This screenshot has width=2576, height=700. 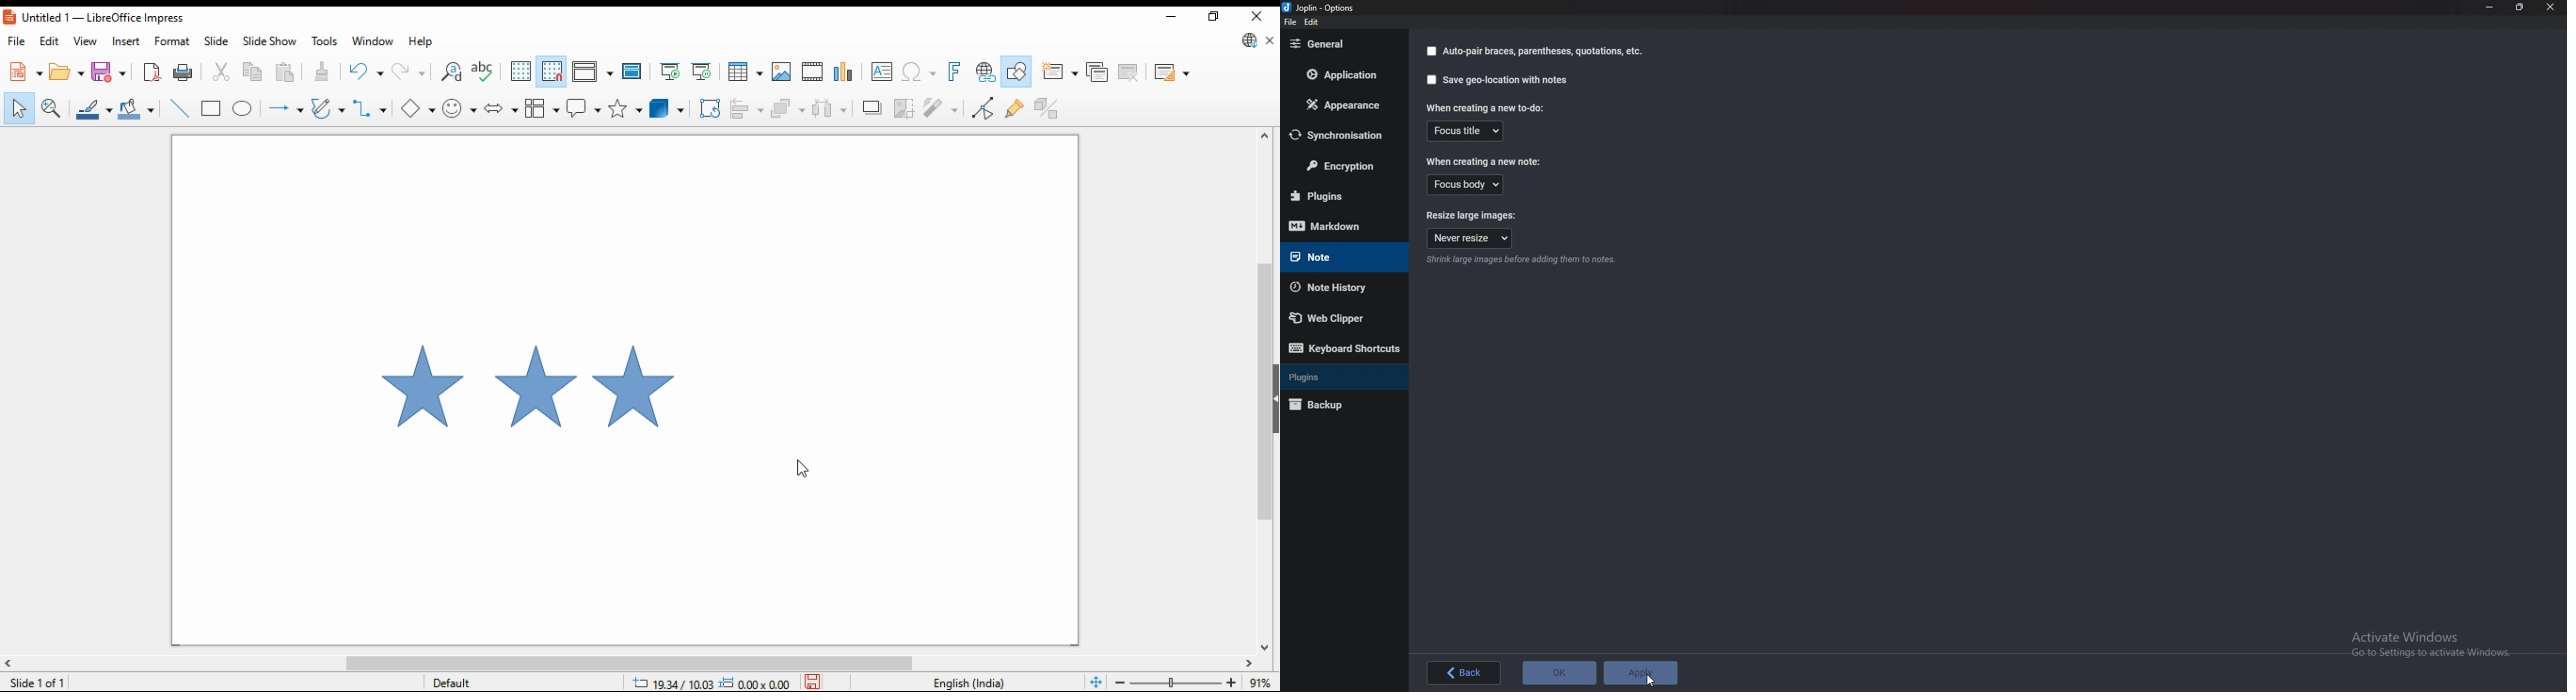 I want to click on display view, so click(x=594, y=72).